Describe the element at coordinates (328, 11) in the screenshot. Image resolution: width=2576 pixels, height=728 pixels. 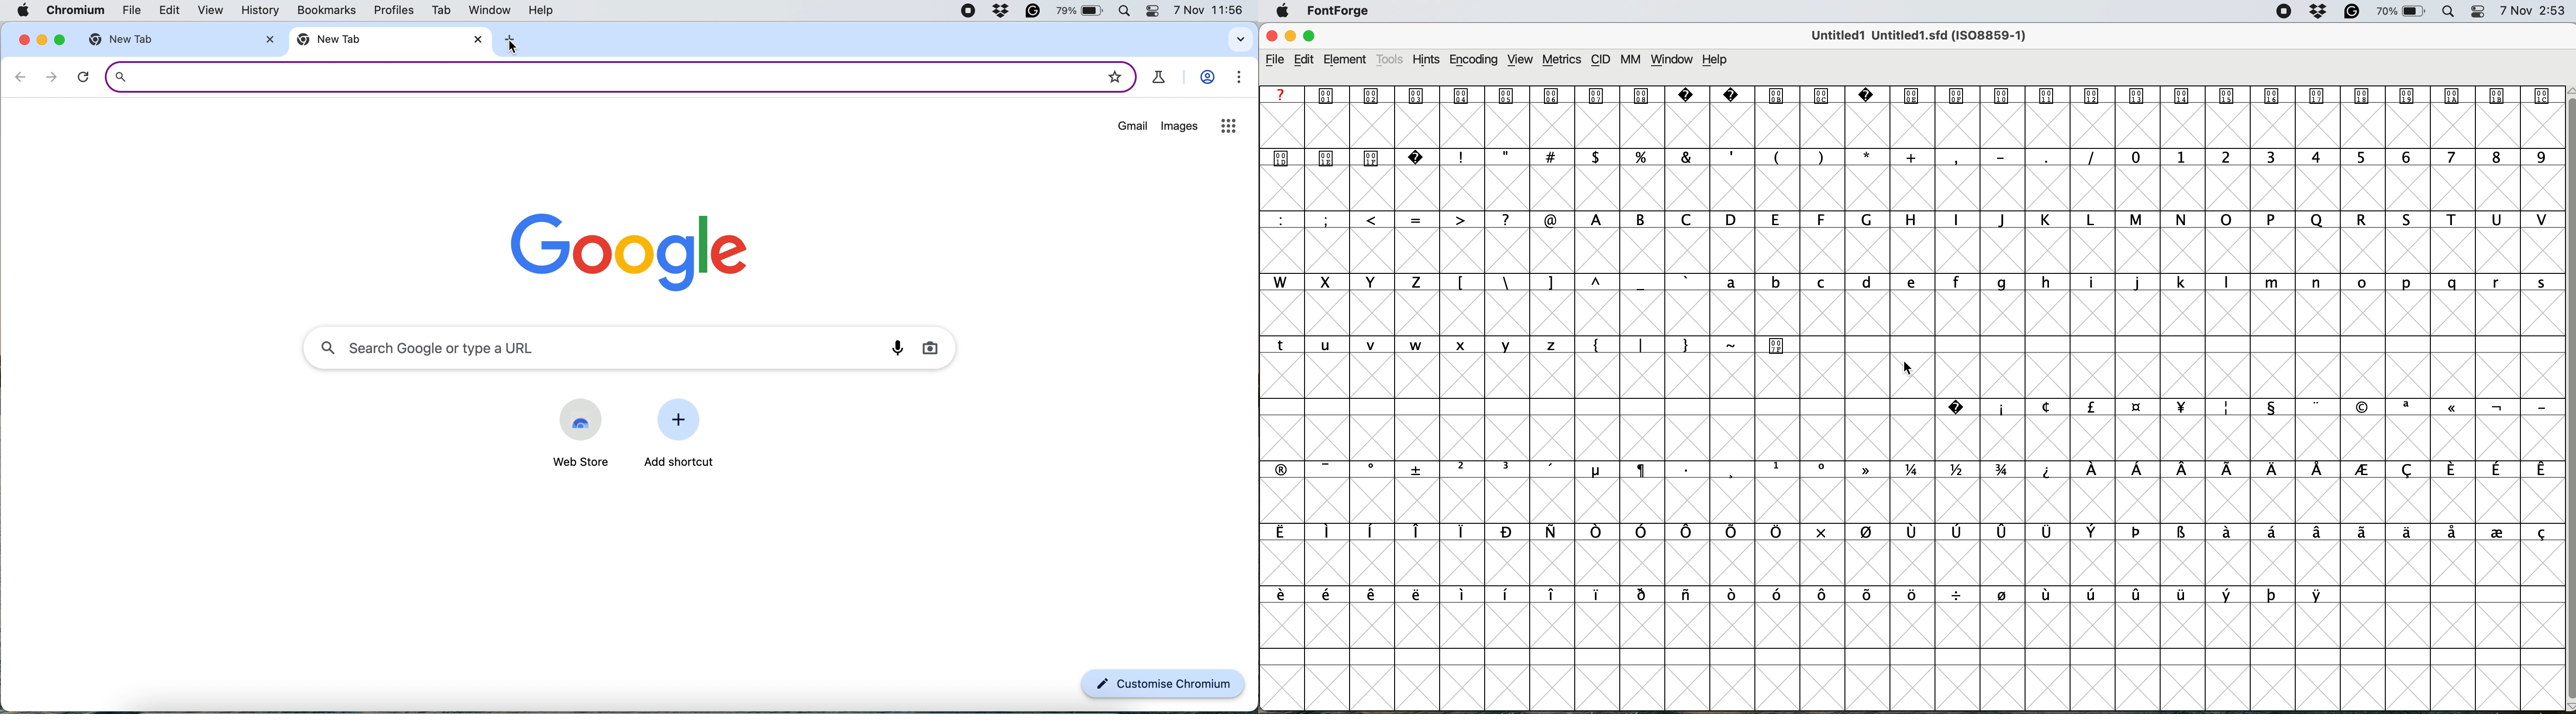
I see `bookmarks` at that location.